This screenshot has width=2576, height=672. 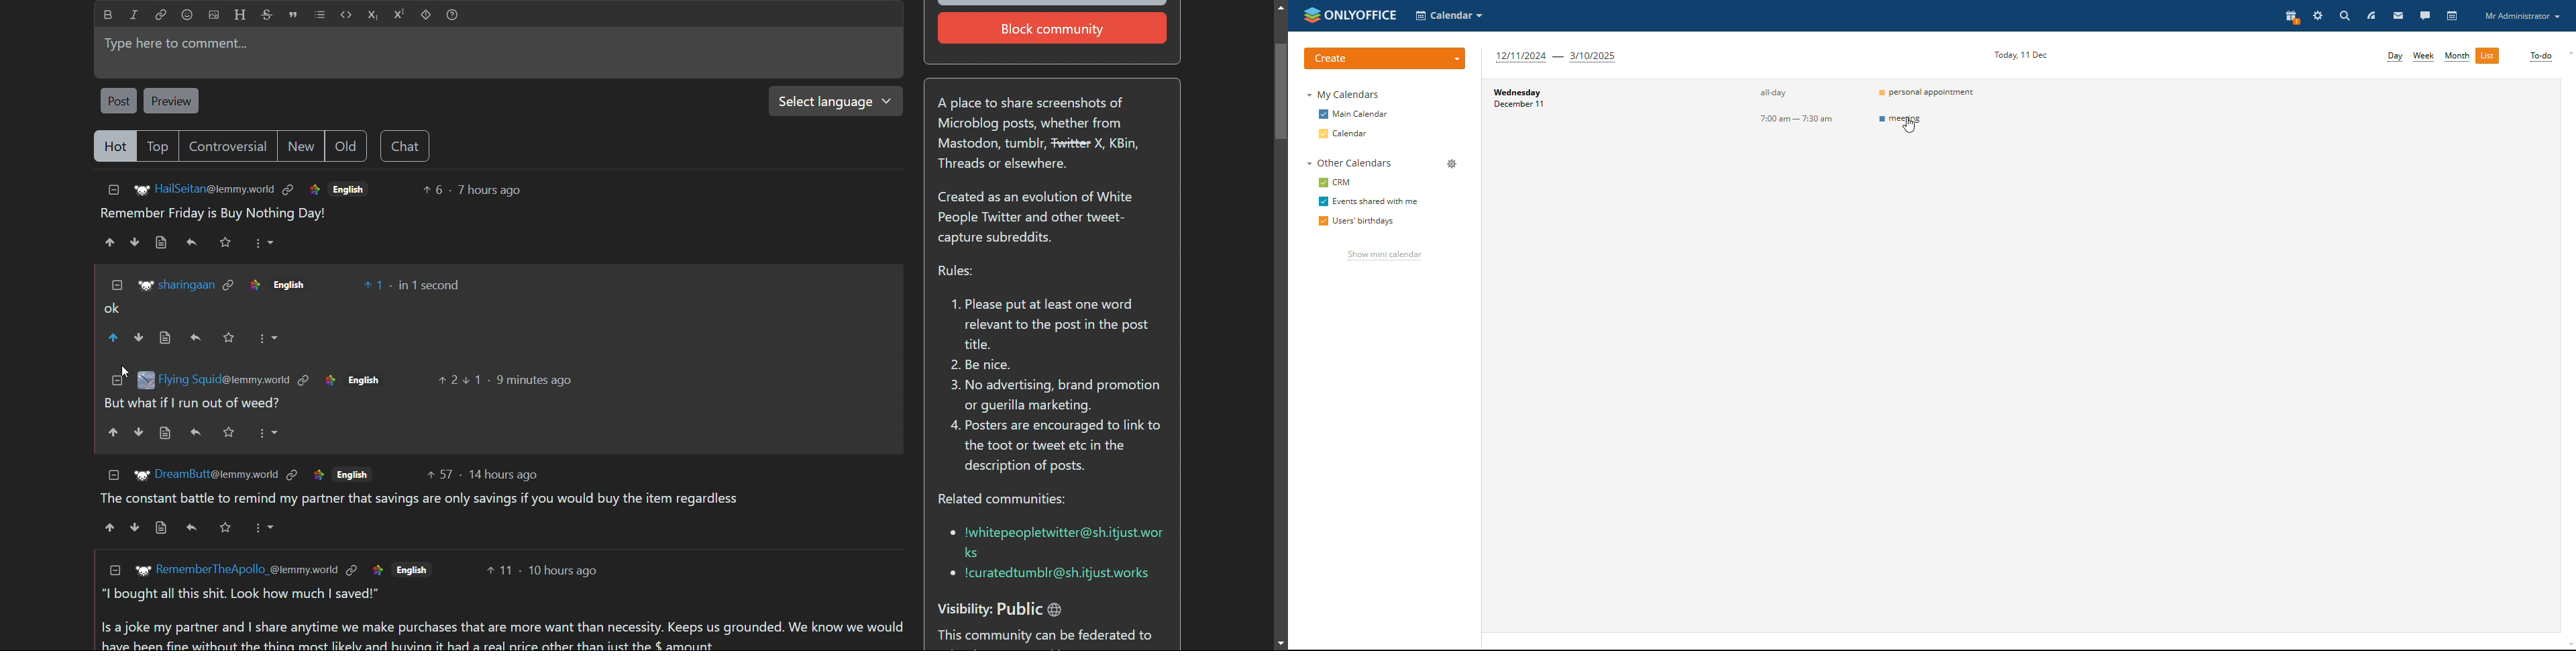 What do you see at coordinates (373, 15) in the screenshot?
I see `subscript` at bounding box center [373, 15].